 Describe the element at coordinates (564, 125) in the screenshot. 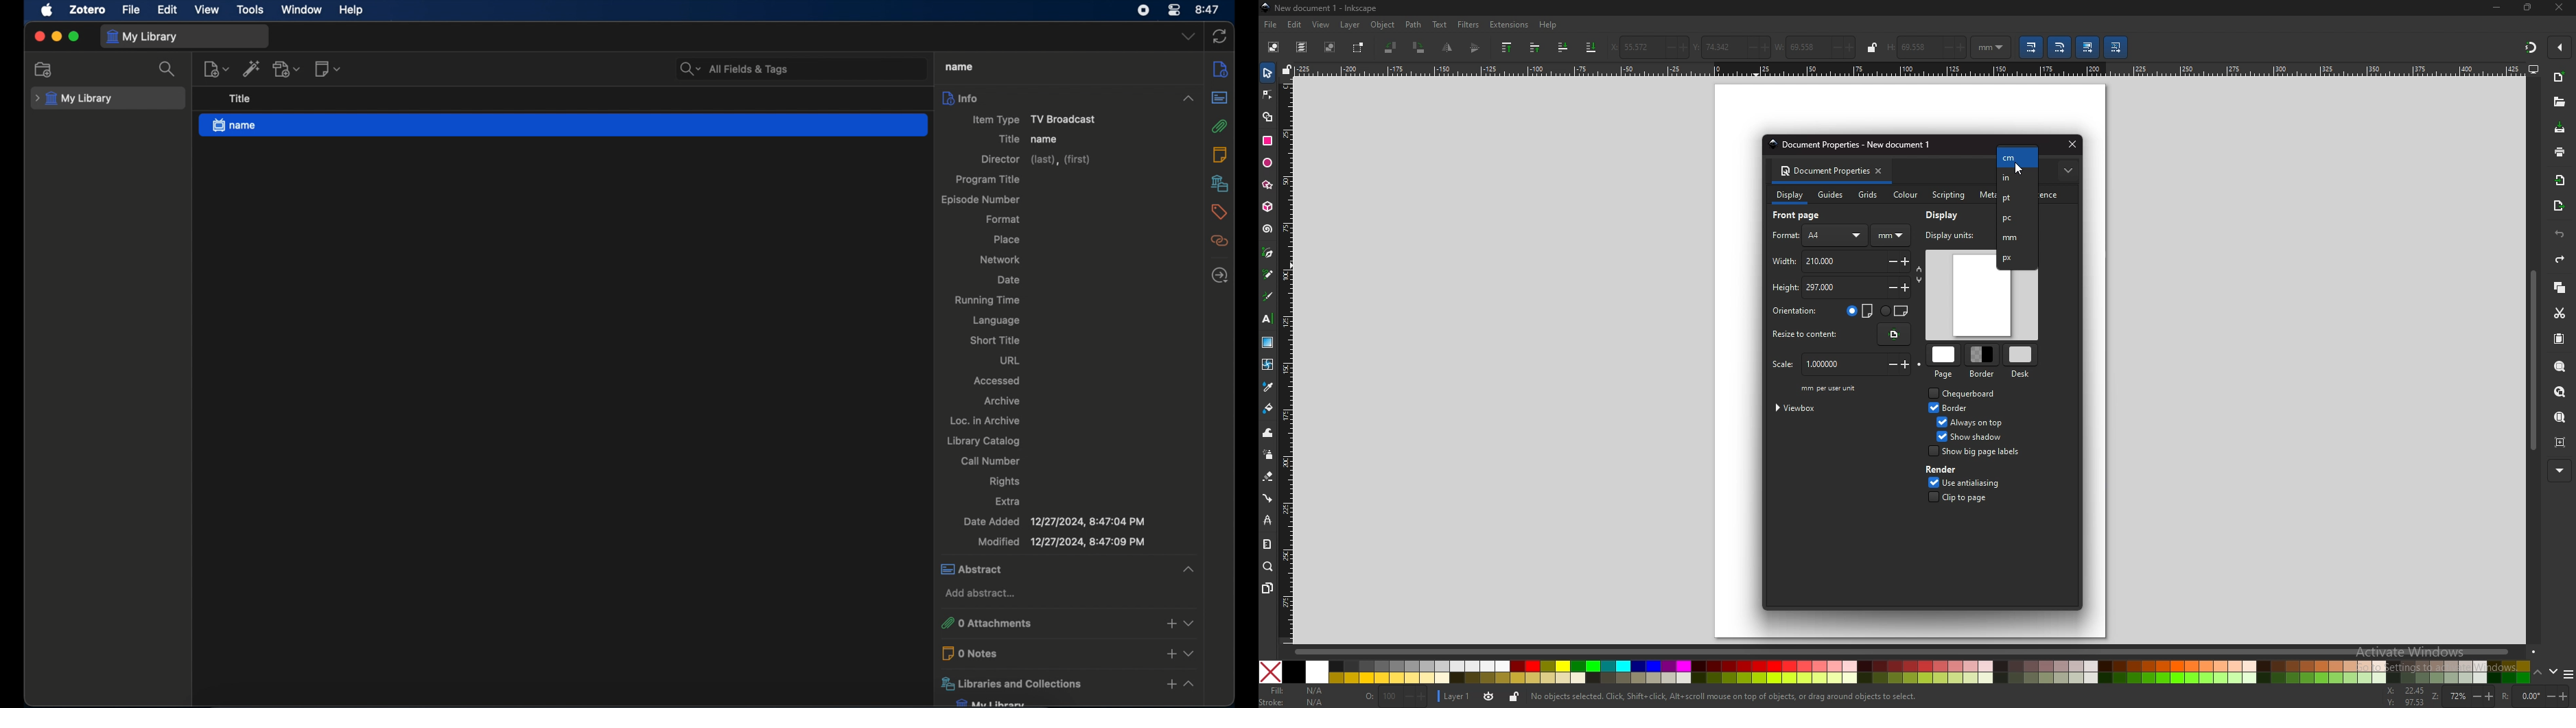

I see `name` at that location.